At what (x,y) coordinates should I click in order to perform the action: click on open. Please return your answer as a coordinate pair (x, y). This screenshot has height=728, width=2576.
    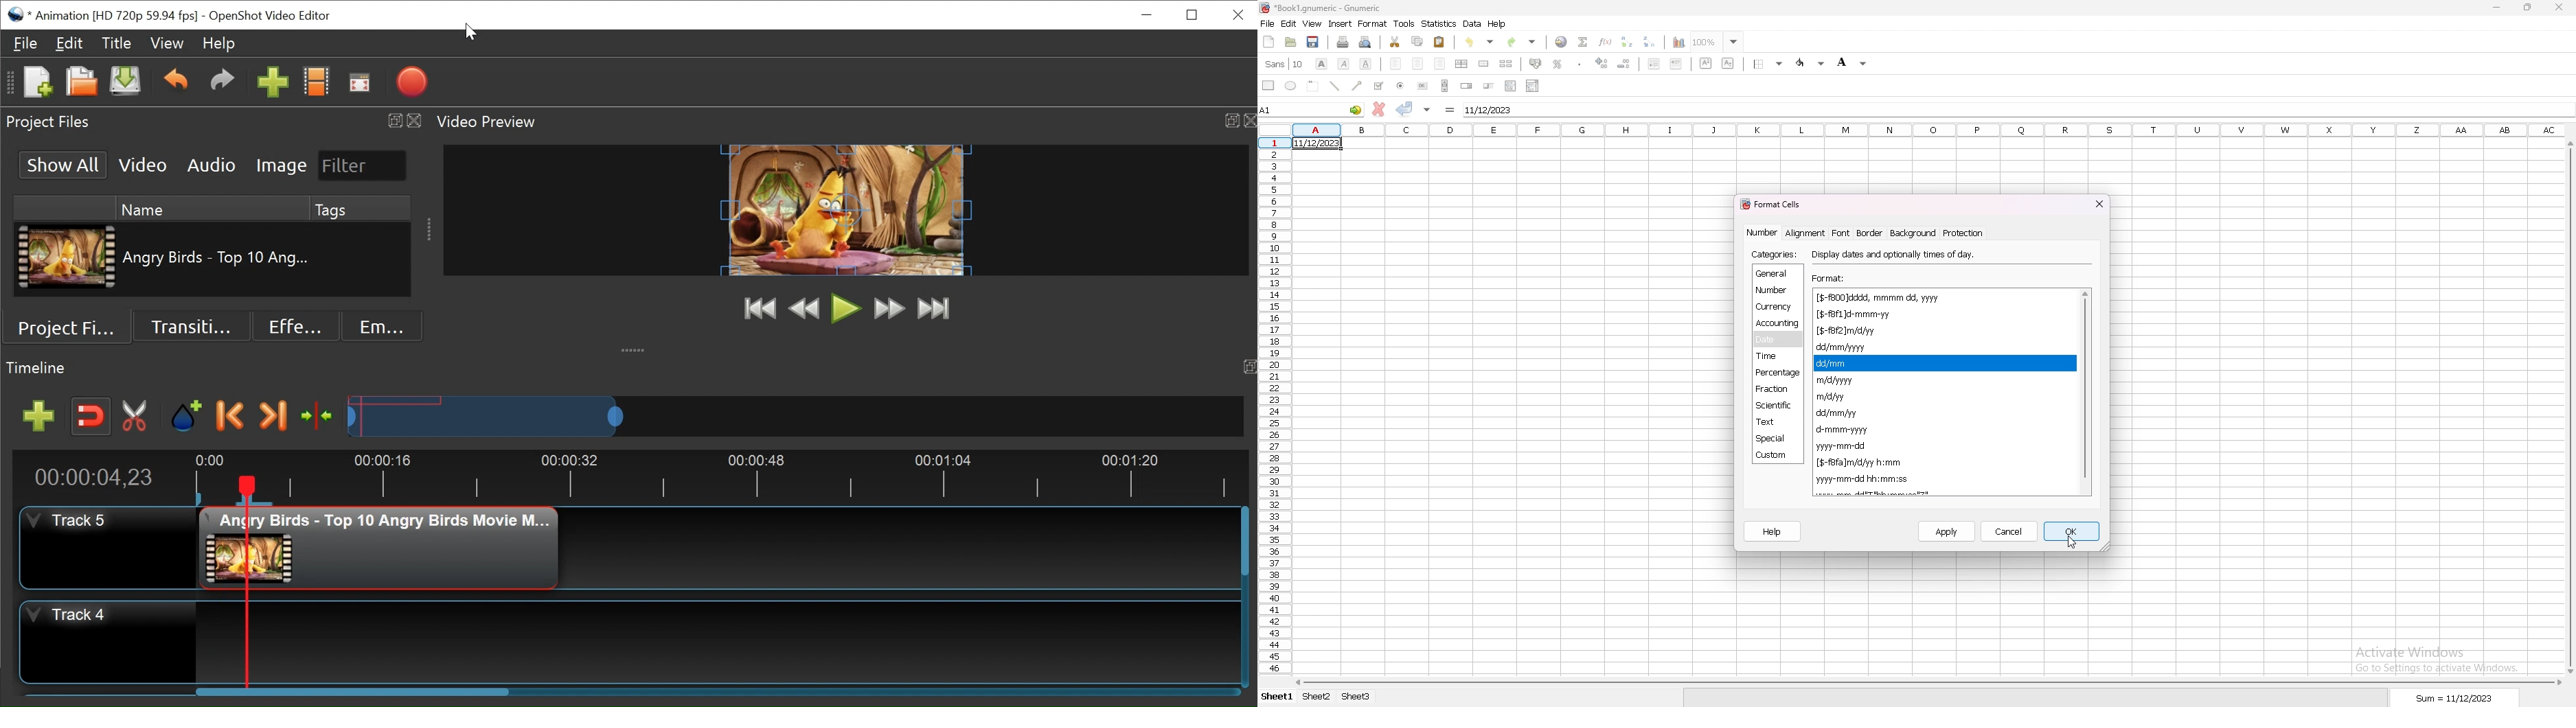
    Looking at the image, I should click on (1290, 41).